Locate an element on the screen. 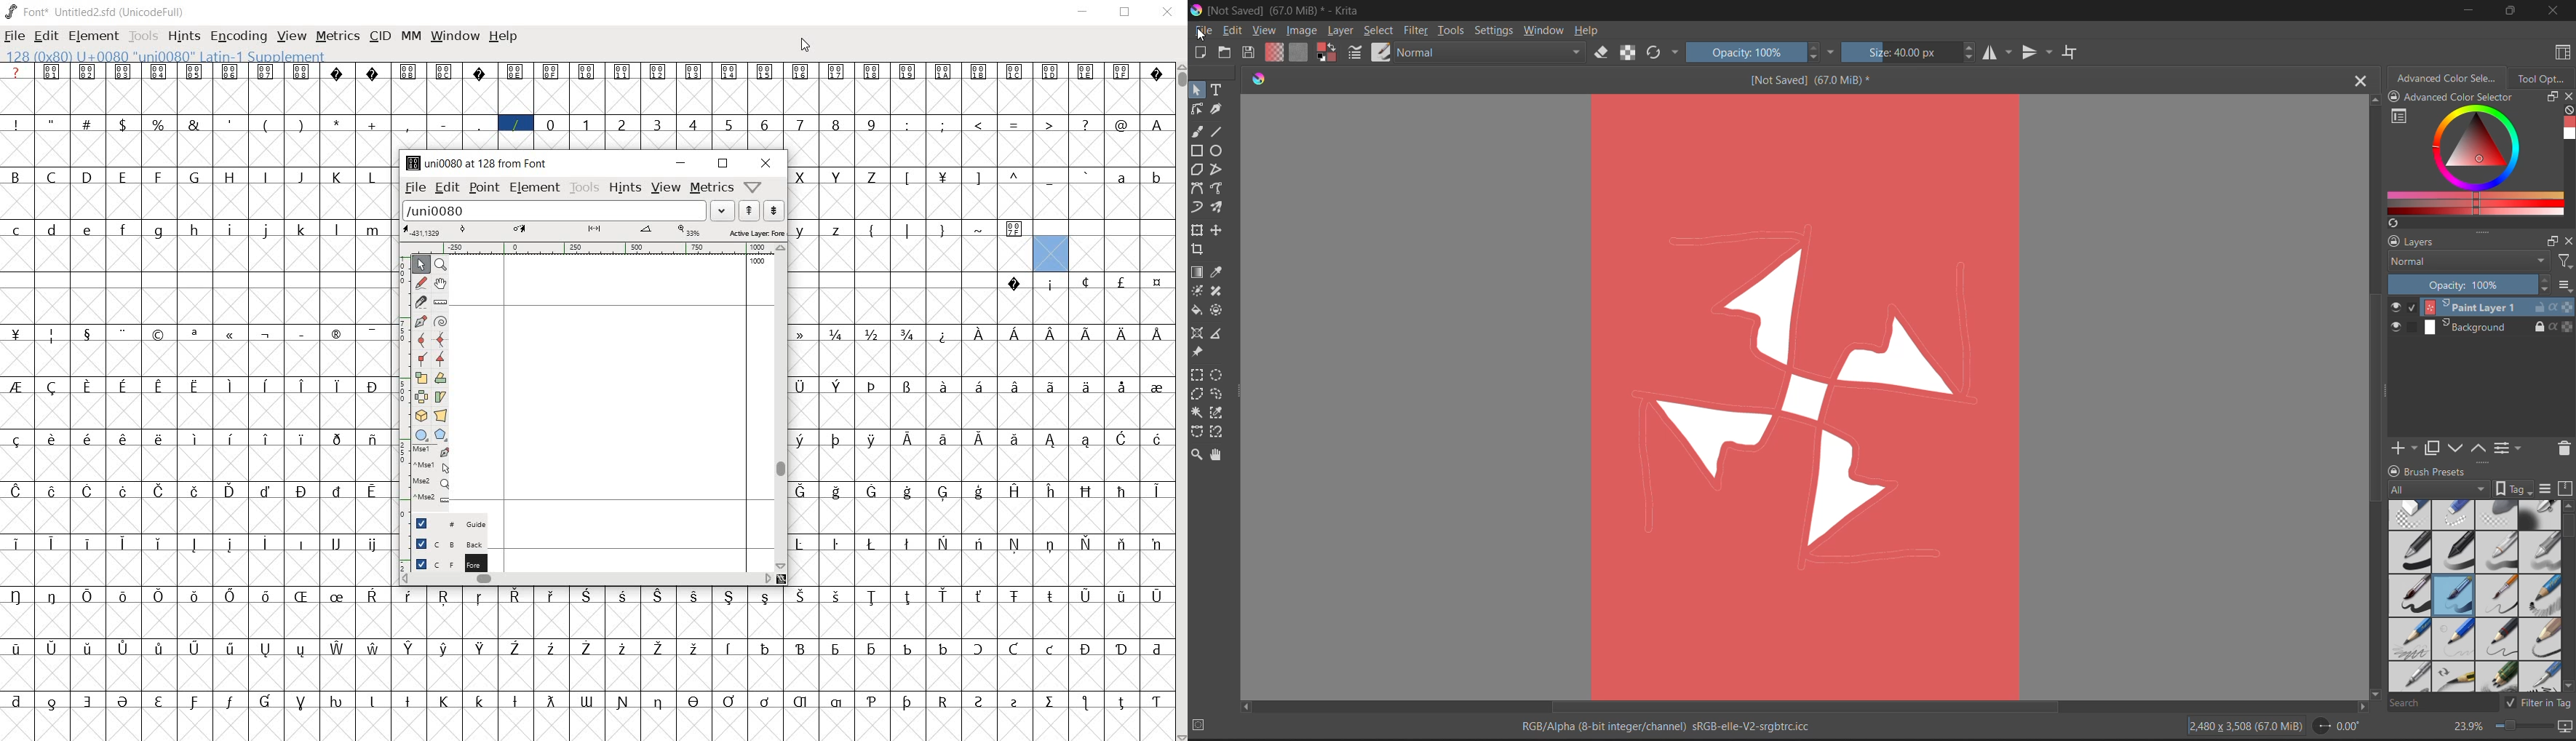 The image size is (2576, 756). glyph is located at coordinates (1121, 492).